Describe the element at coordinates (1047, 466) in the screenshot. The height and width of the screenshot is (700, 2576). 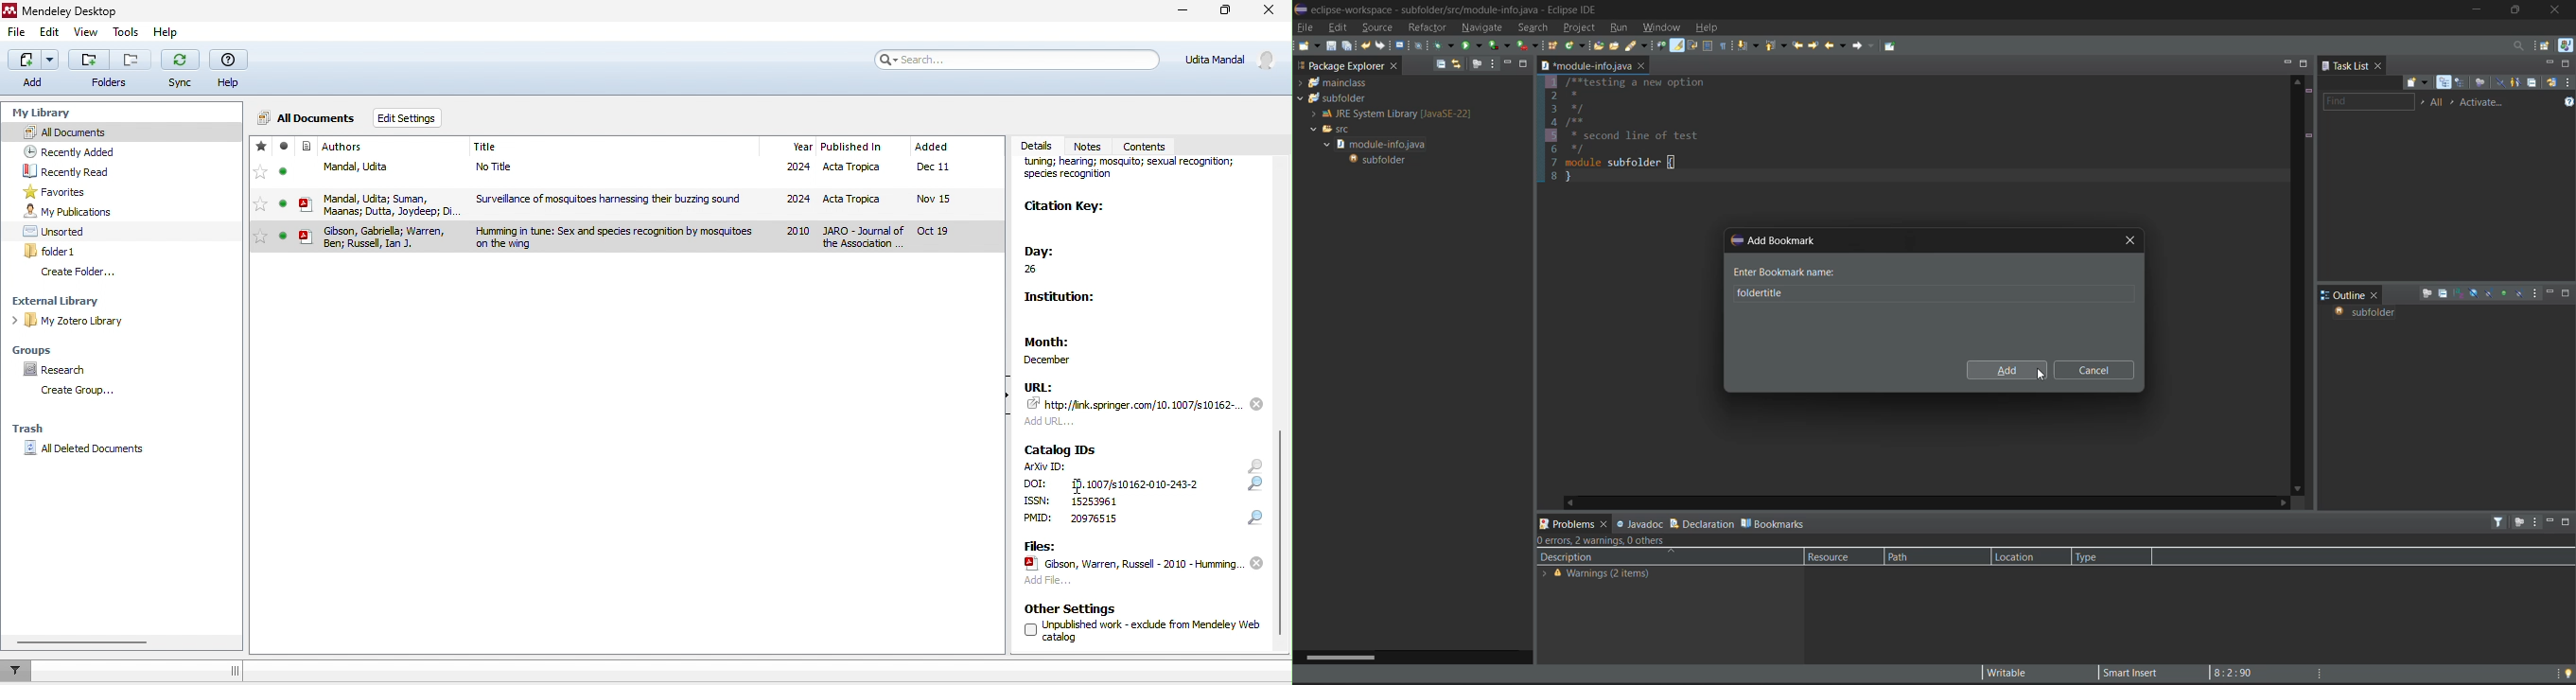
I see `text` at that location.